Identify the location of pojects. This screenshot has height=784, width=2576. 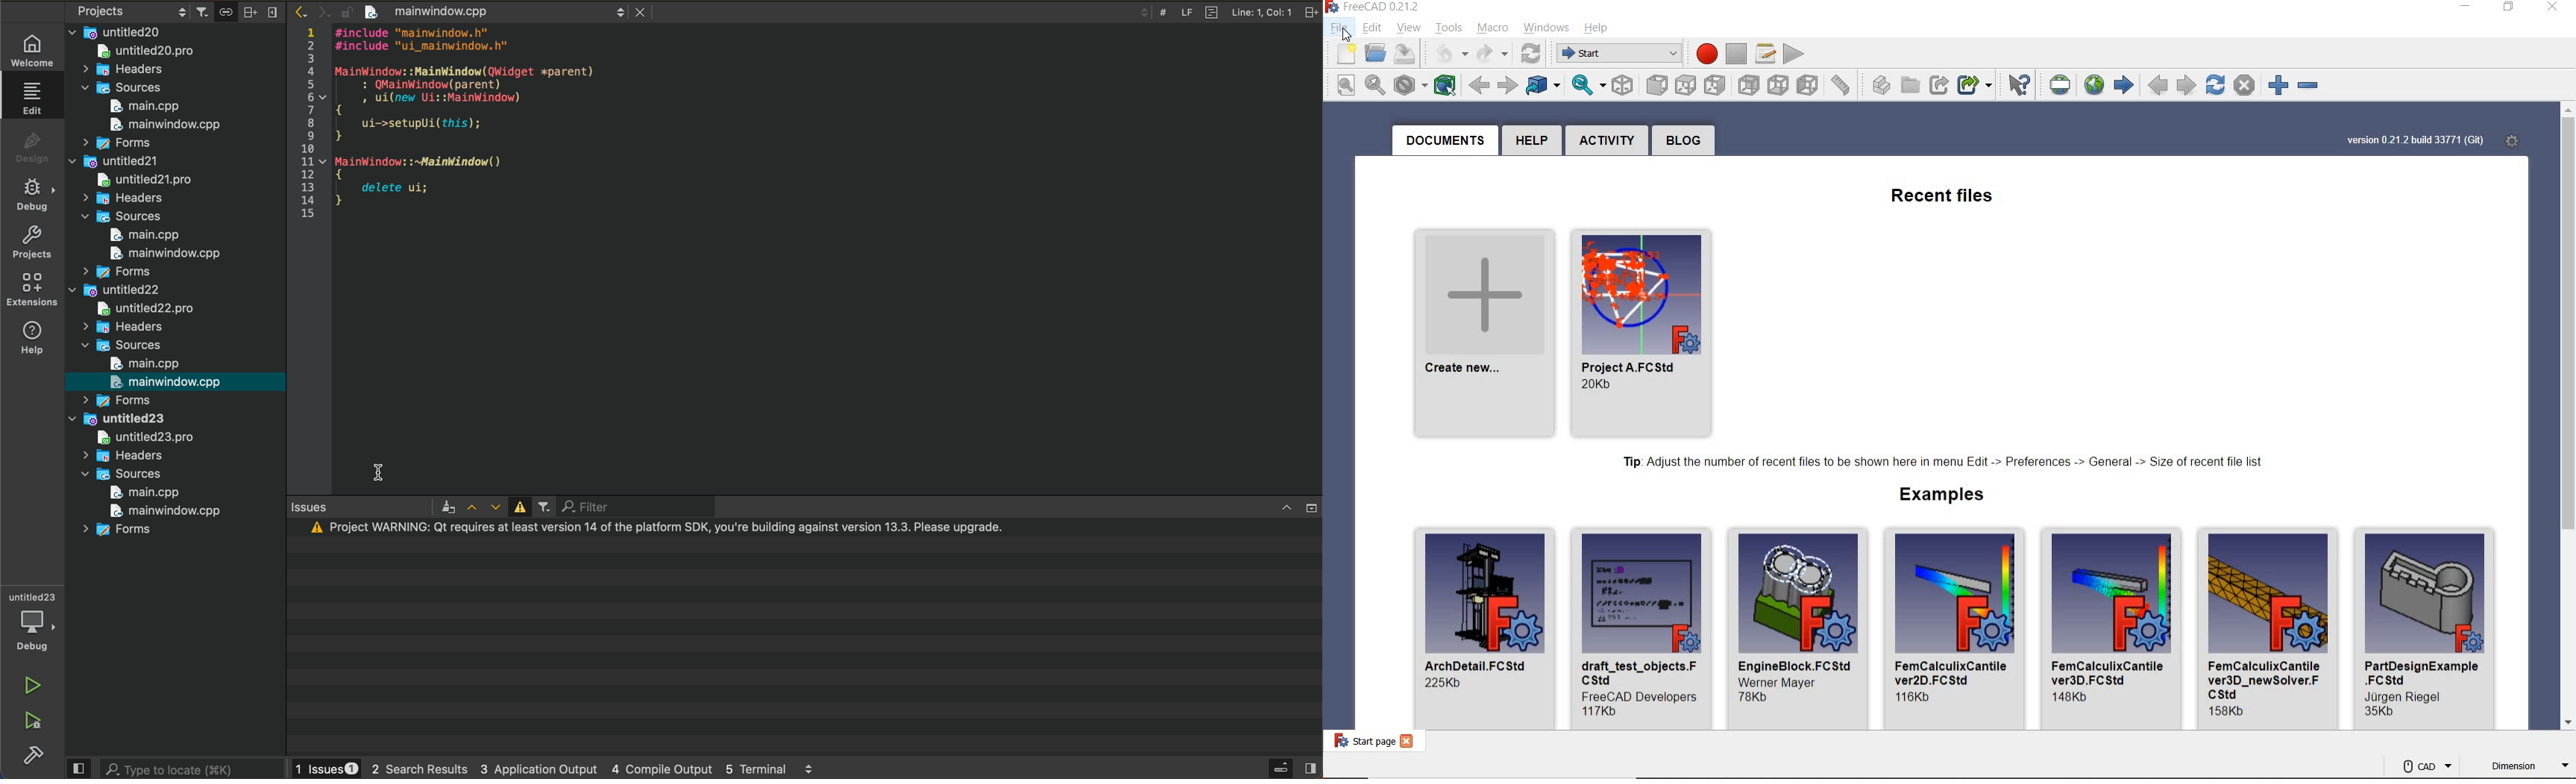
(129, 13).